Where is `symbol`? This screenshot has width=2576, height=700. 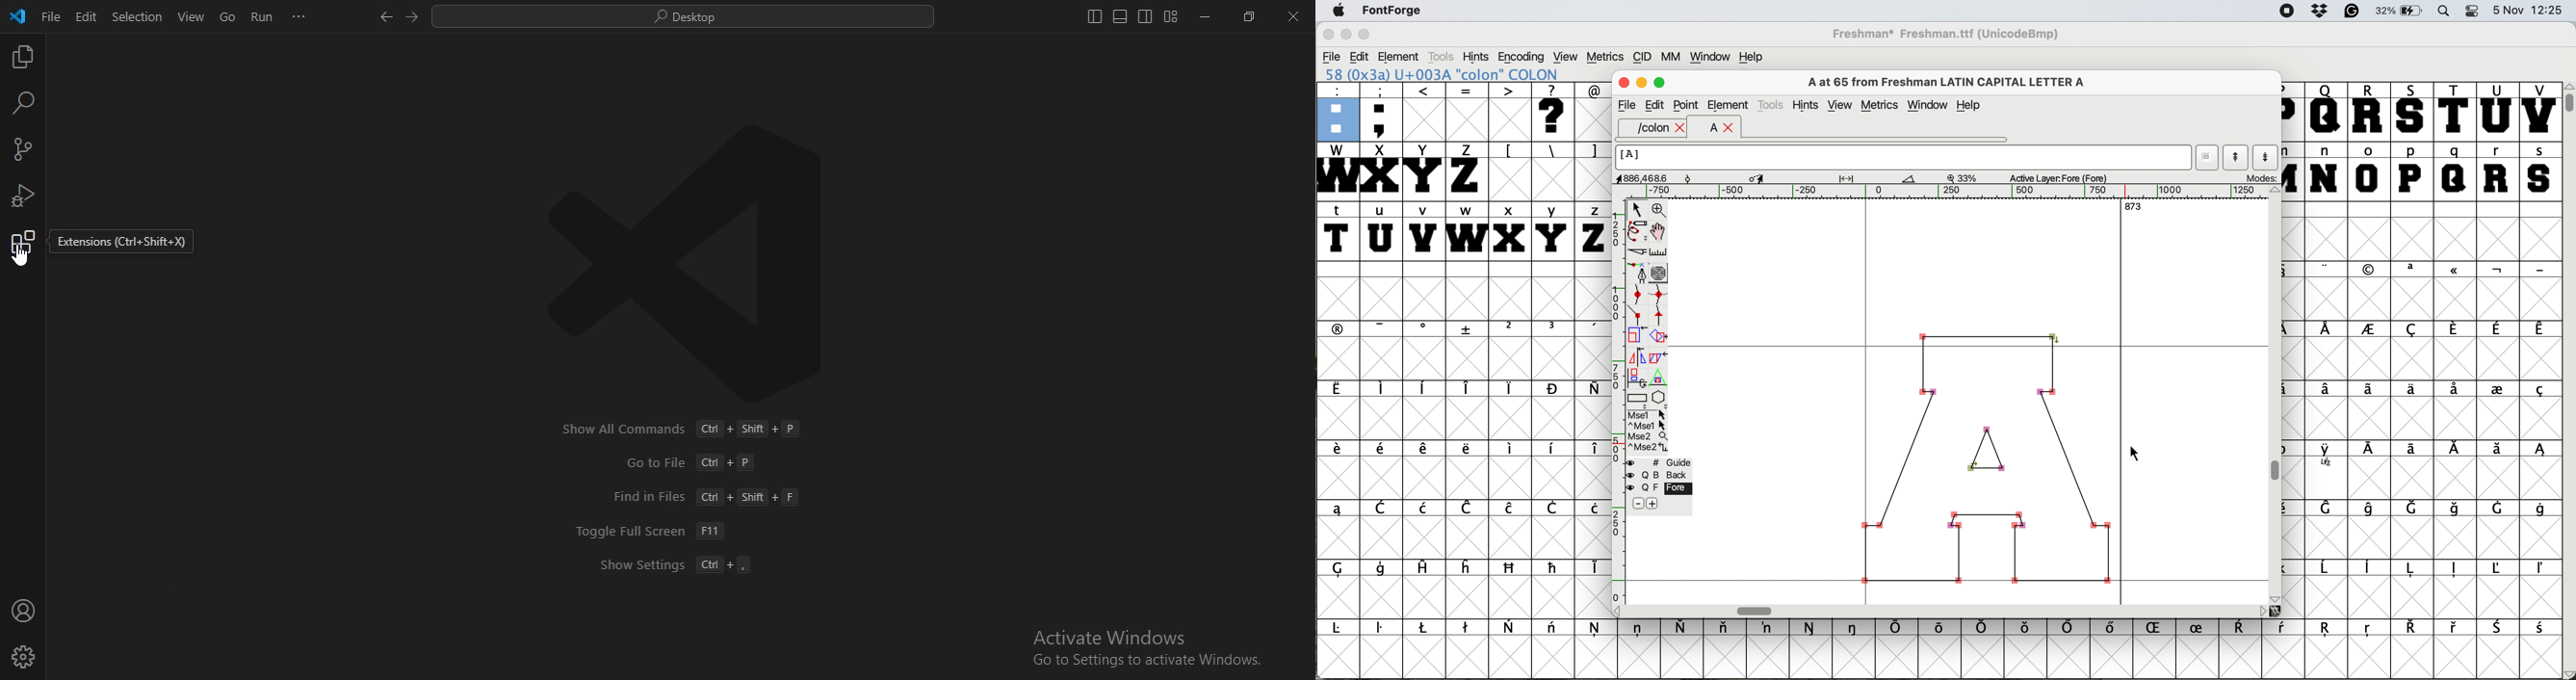
symbol is located at coordinates (2244, 628).